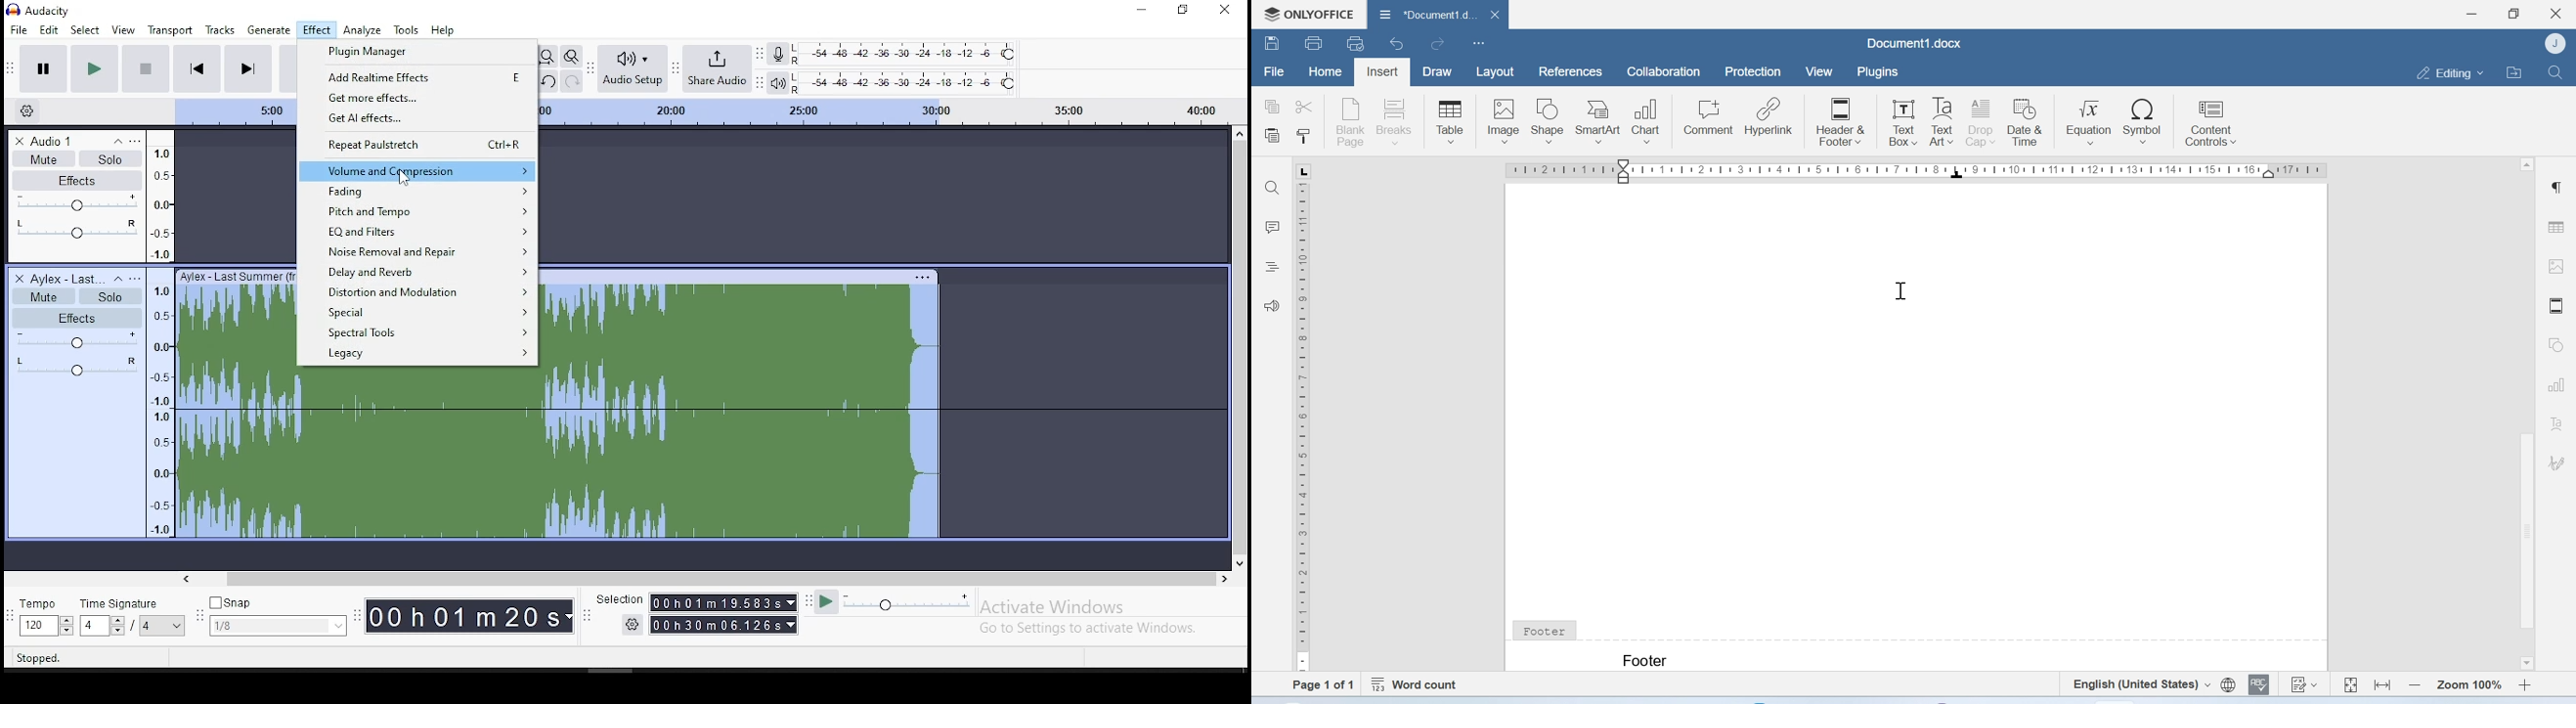  Describe the element at coordinates (2142, 684) in the screenshot. I see `Set text language` at that location.